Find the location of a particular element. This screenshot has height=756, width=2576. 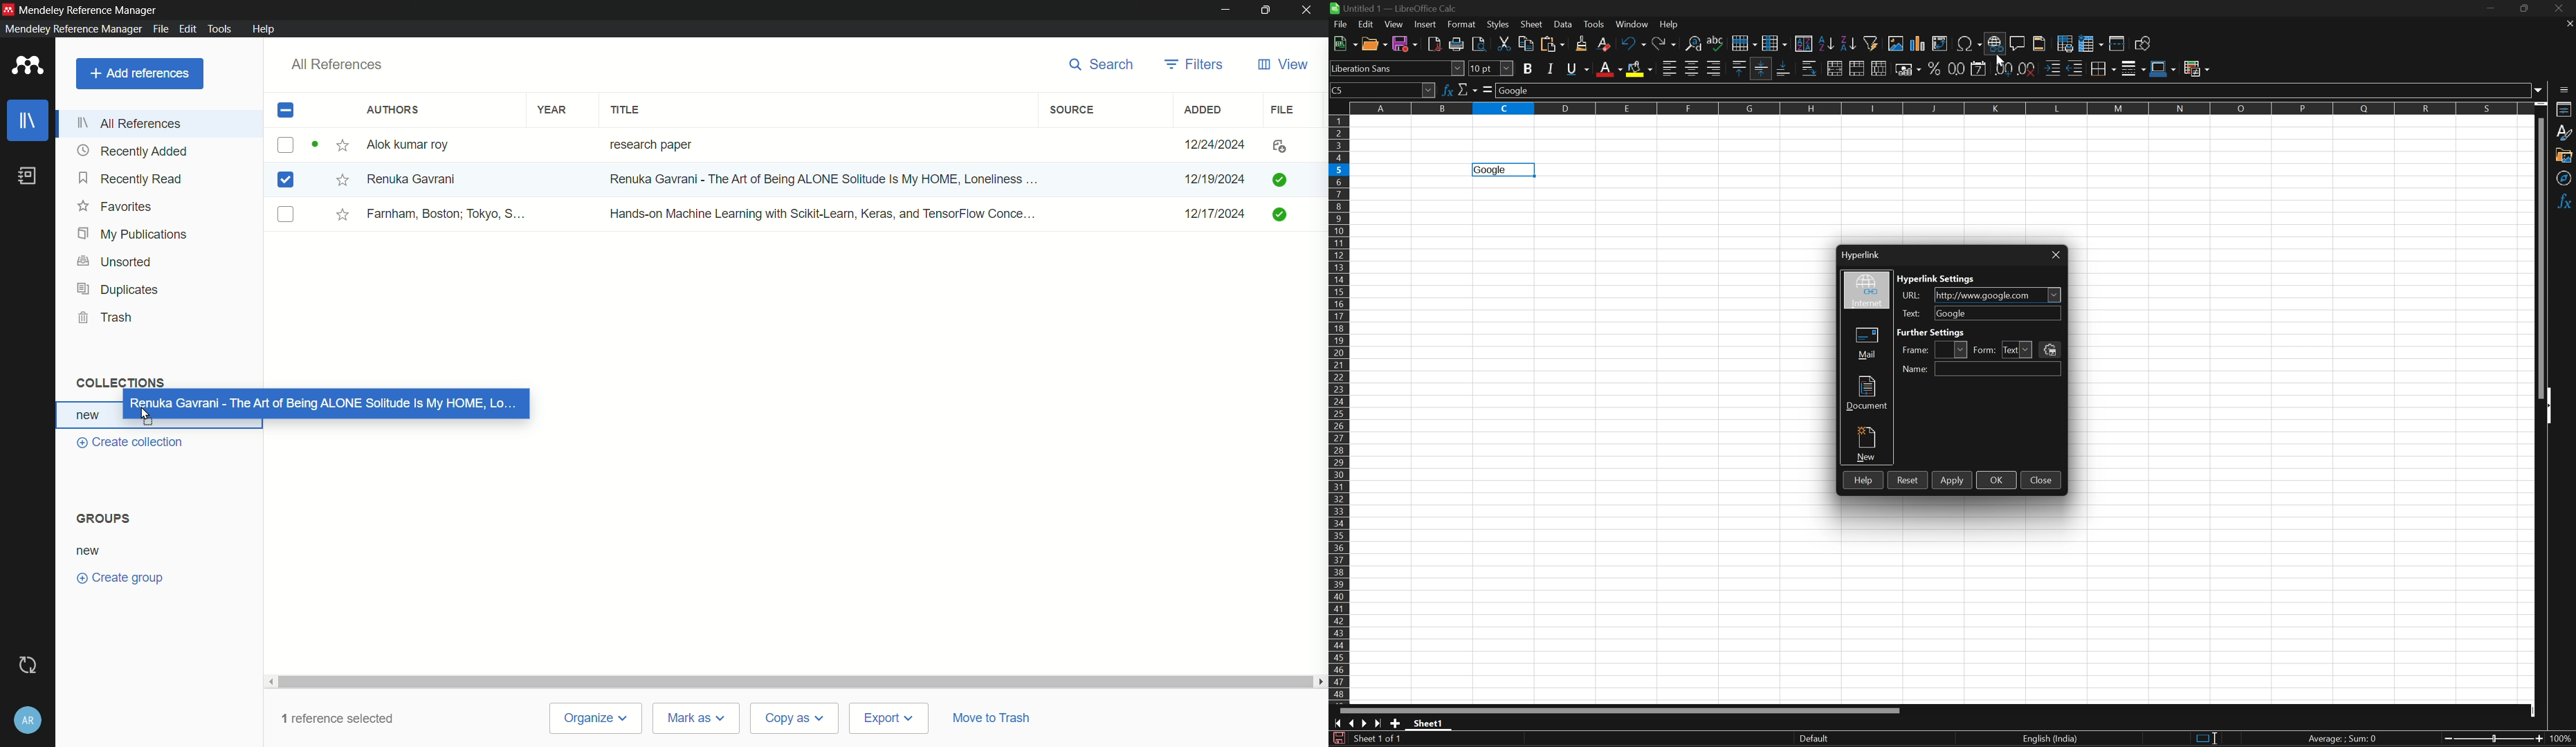

Name box is located at coordinates (1382, 90).